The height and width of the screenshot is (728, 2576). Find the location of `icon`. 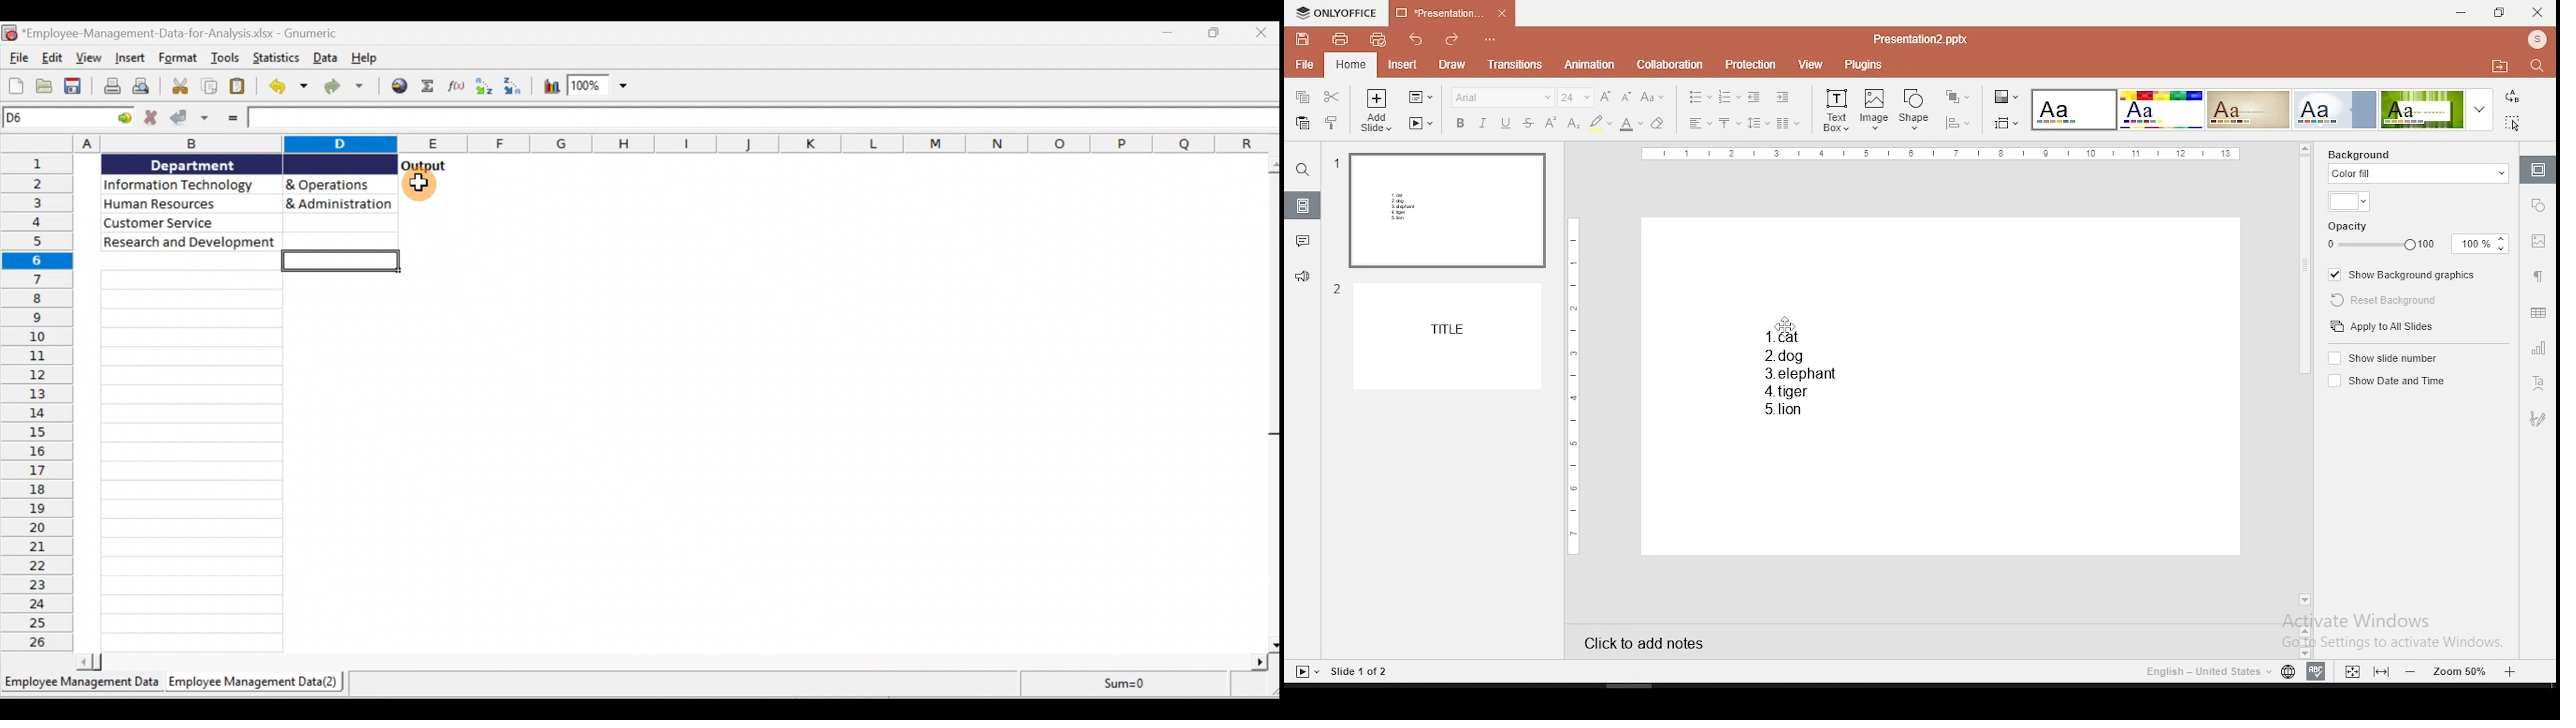

icon is located at coordinates (1337, 14).